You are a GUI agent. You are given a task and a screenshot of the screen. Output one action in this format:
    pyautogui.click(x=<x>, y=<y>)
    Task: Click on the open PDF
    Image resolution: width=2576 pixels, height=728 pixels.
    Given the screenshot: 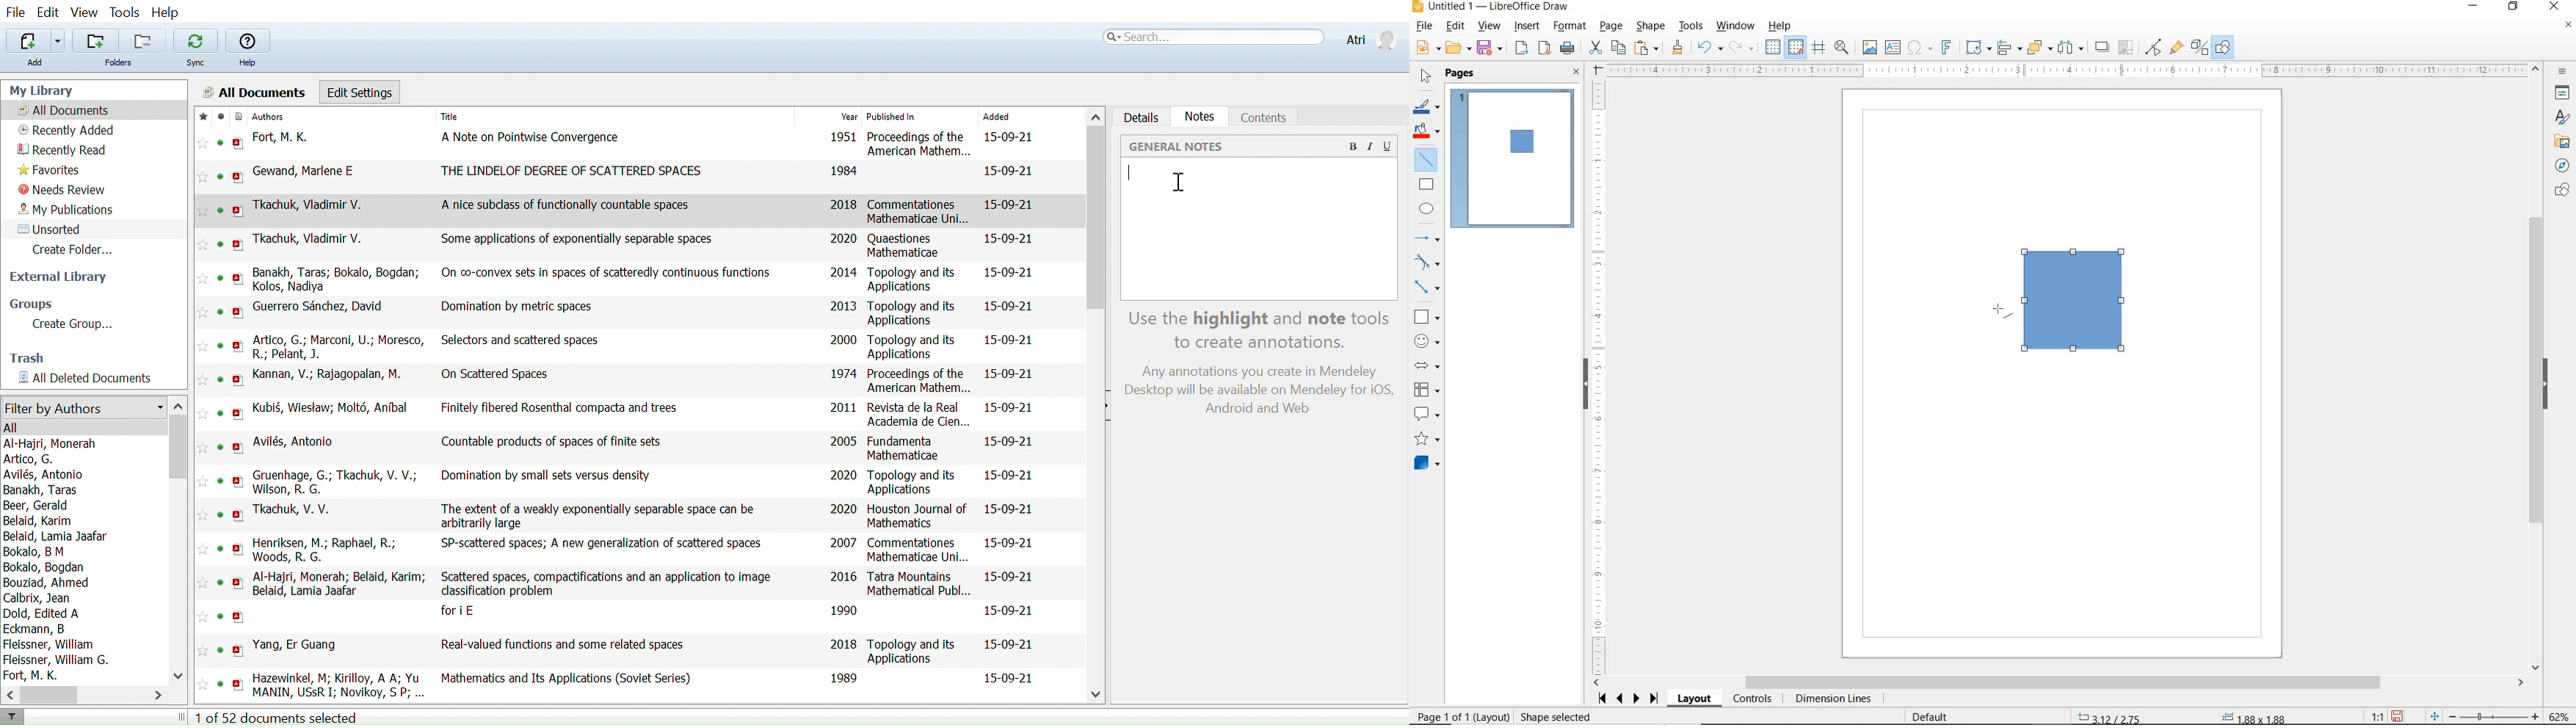 What is the action you would take?
    pyautogui.click(x=238, y=346)
    